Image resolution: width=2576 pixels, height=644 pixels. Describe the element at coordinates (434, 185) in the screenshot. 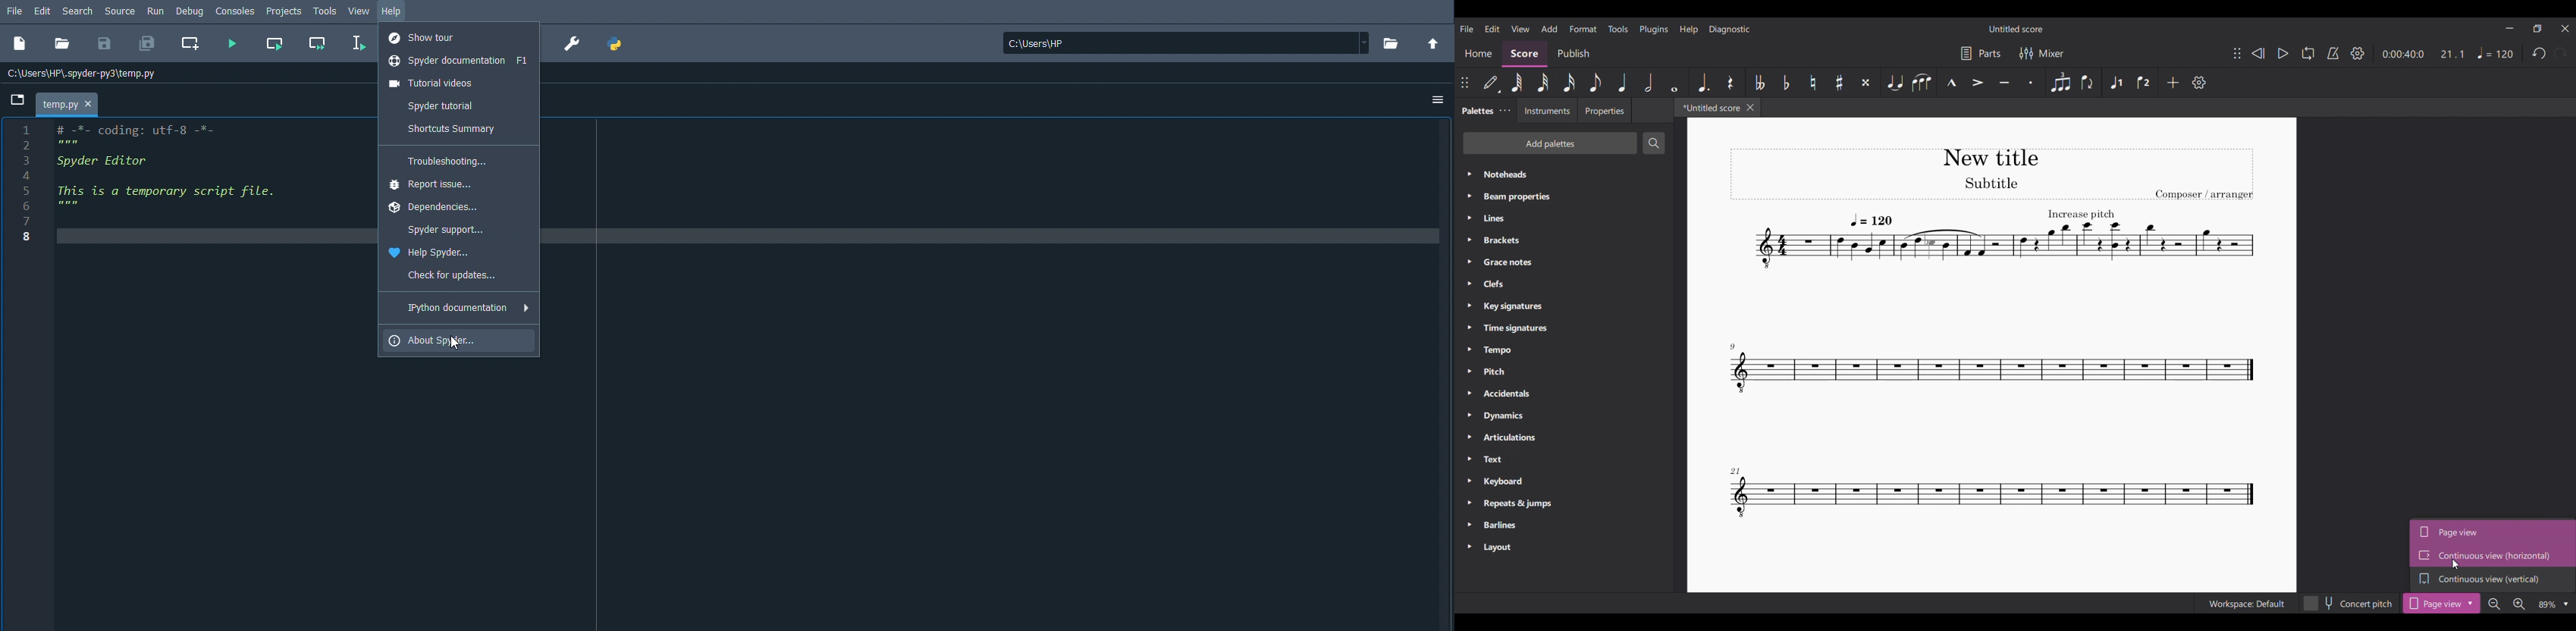

I see `Report issue` at that location.